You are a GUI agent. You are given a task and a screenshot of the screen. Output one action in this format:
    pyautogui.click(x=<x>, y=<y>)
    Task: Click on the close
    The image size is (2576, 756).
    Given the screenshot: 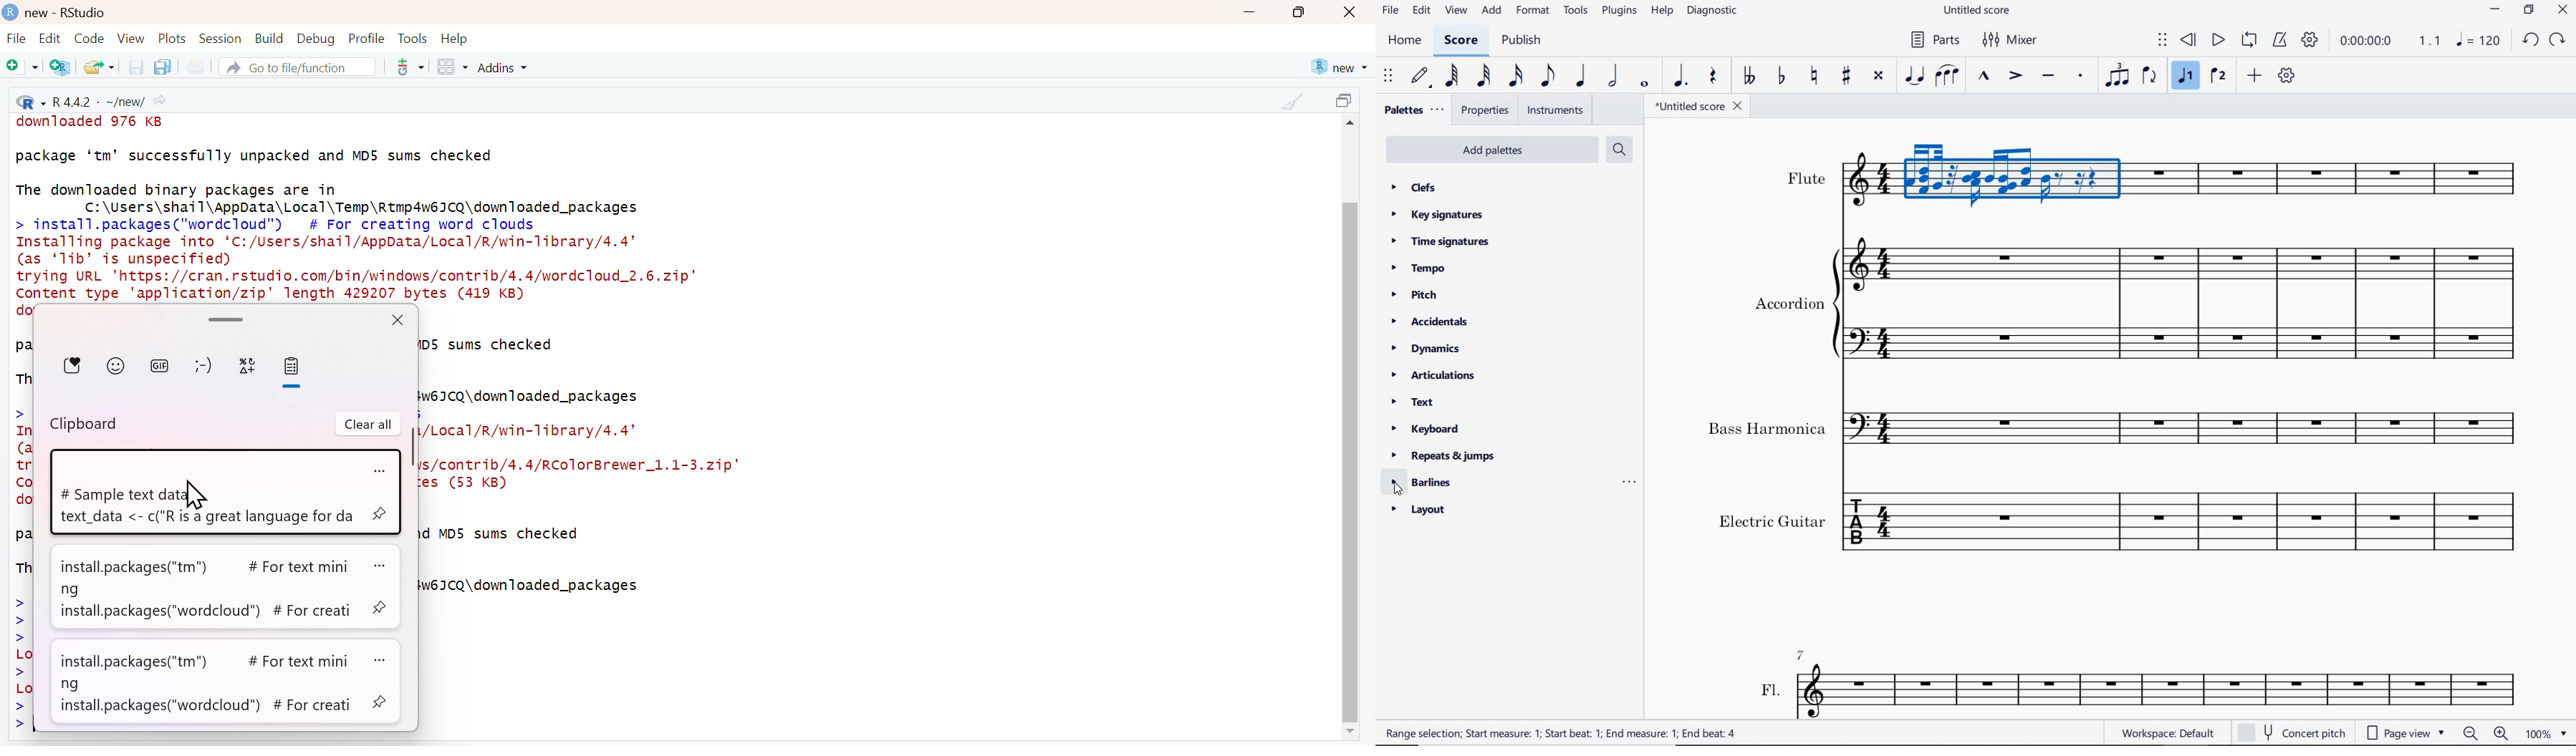 What is the action you would take?
    pyautogui.click(x=398, y=318)
    